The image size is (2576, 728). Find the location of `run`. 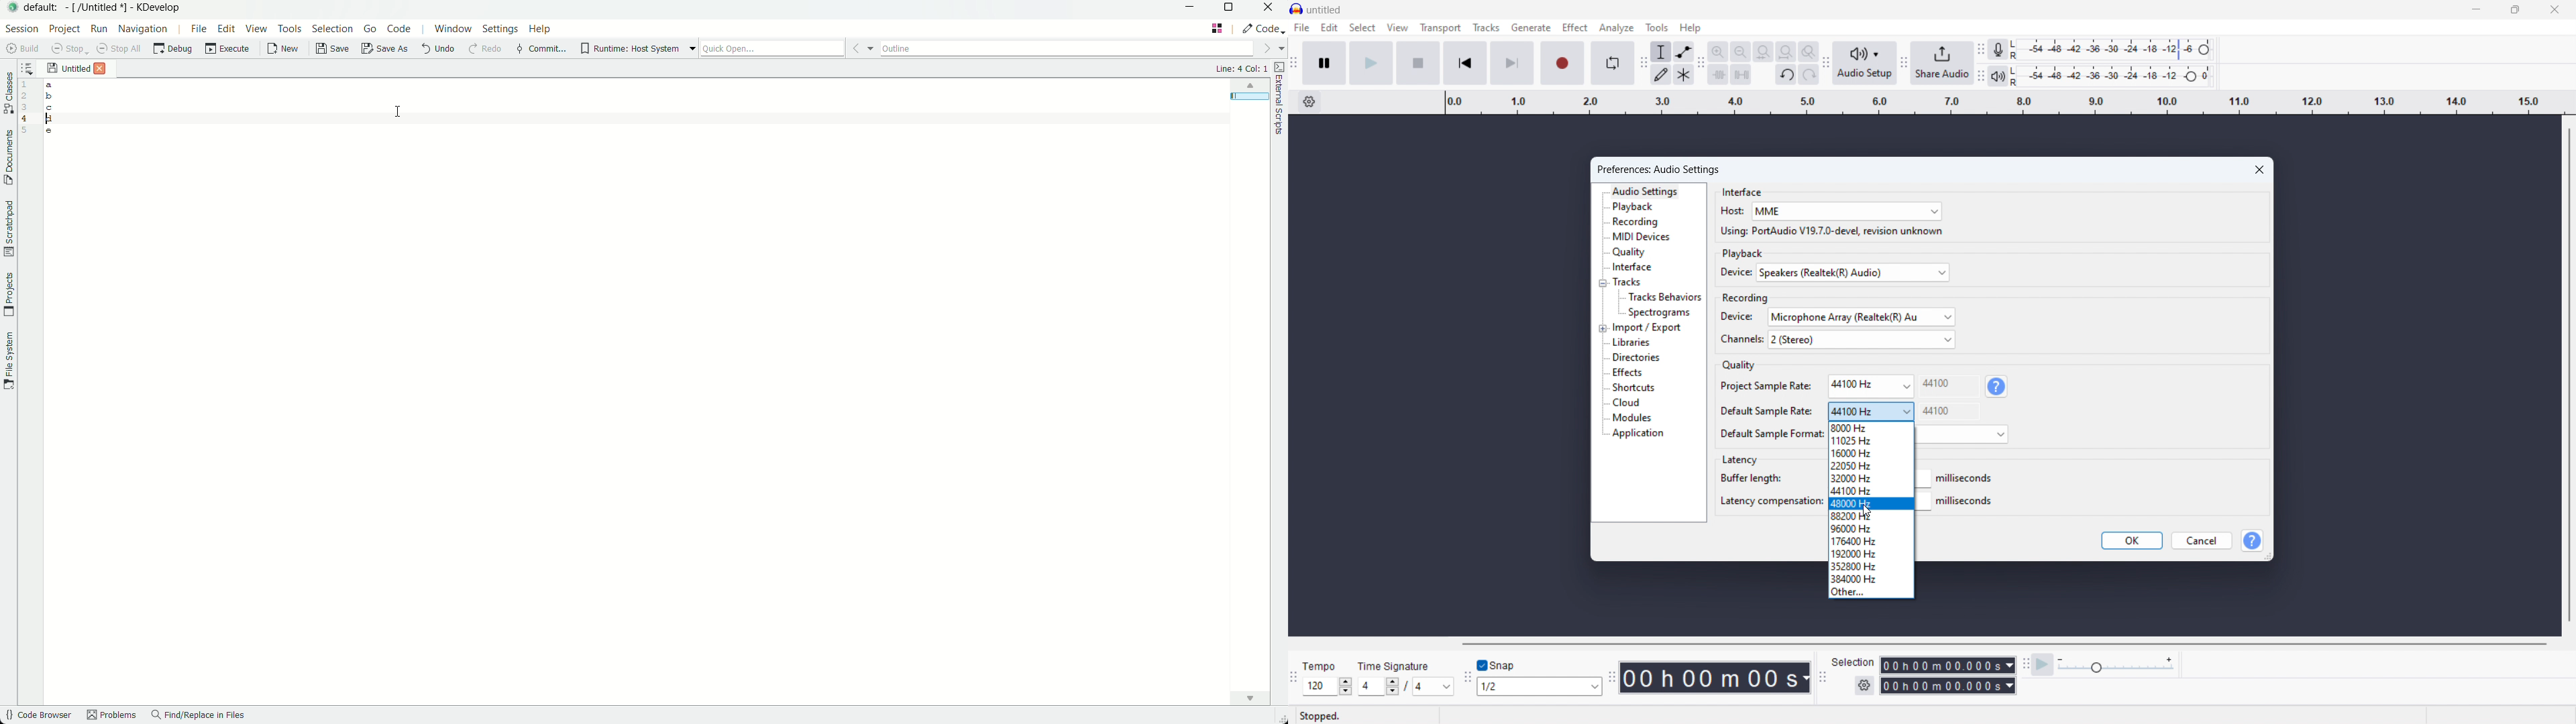

run is located at coordinates (98, 29).